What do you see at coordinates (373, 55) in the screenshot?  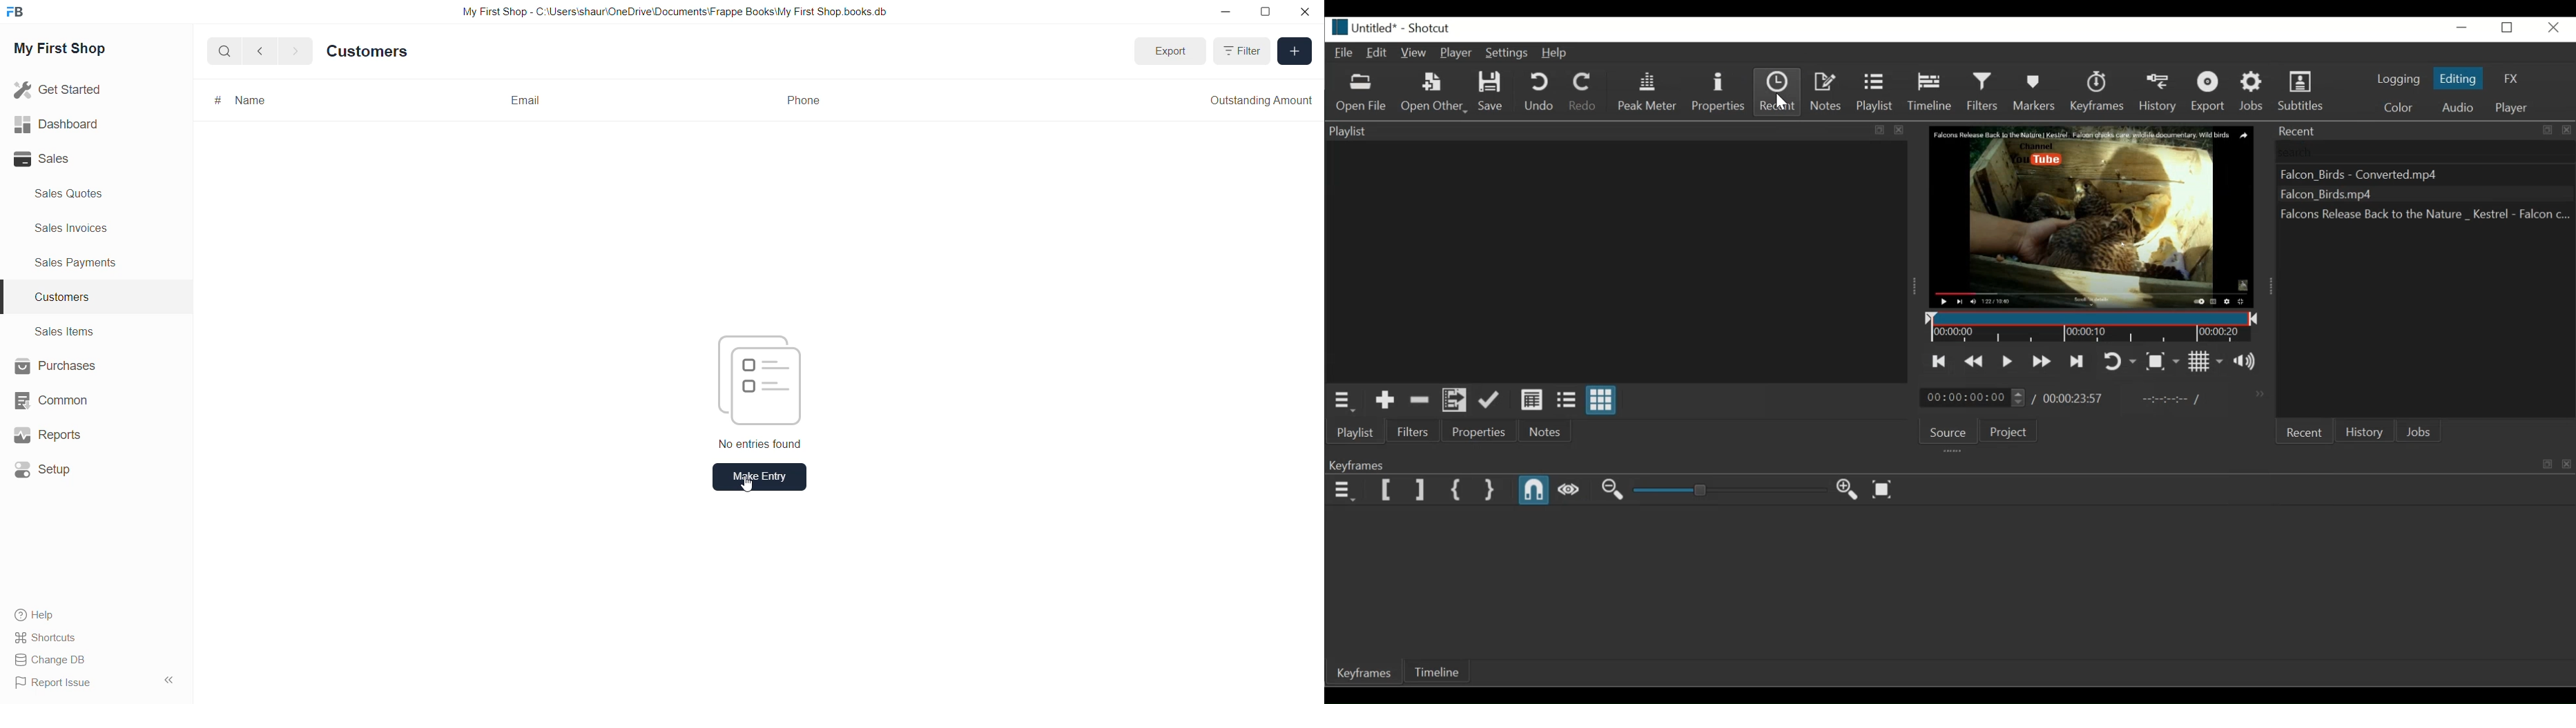 I see `Customers` at bounding box center [373, 55].